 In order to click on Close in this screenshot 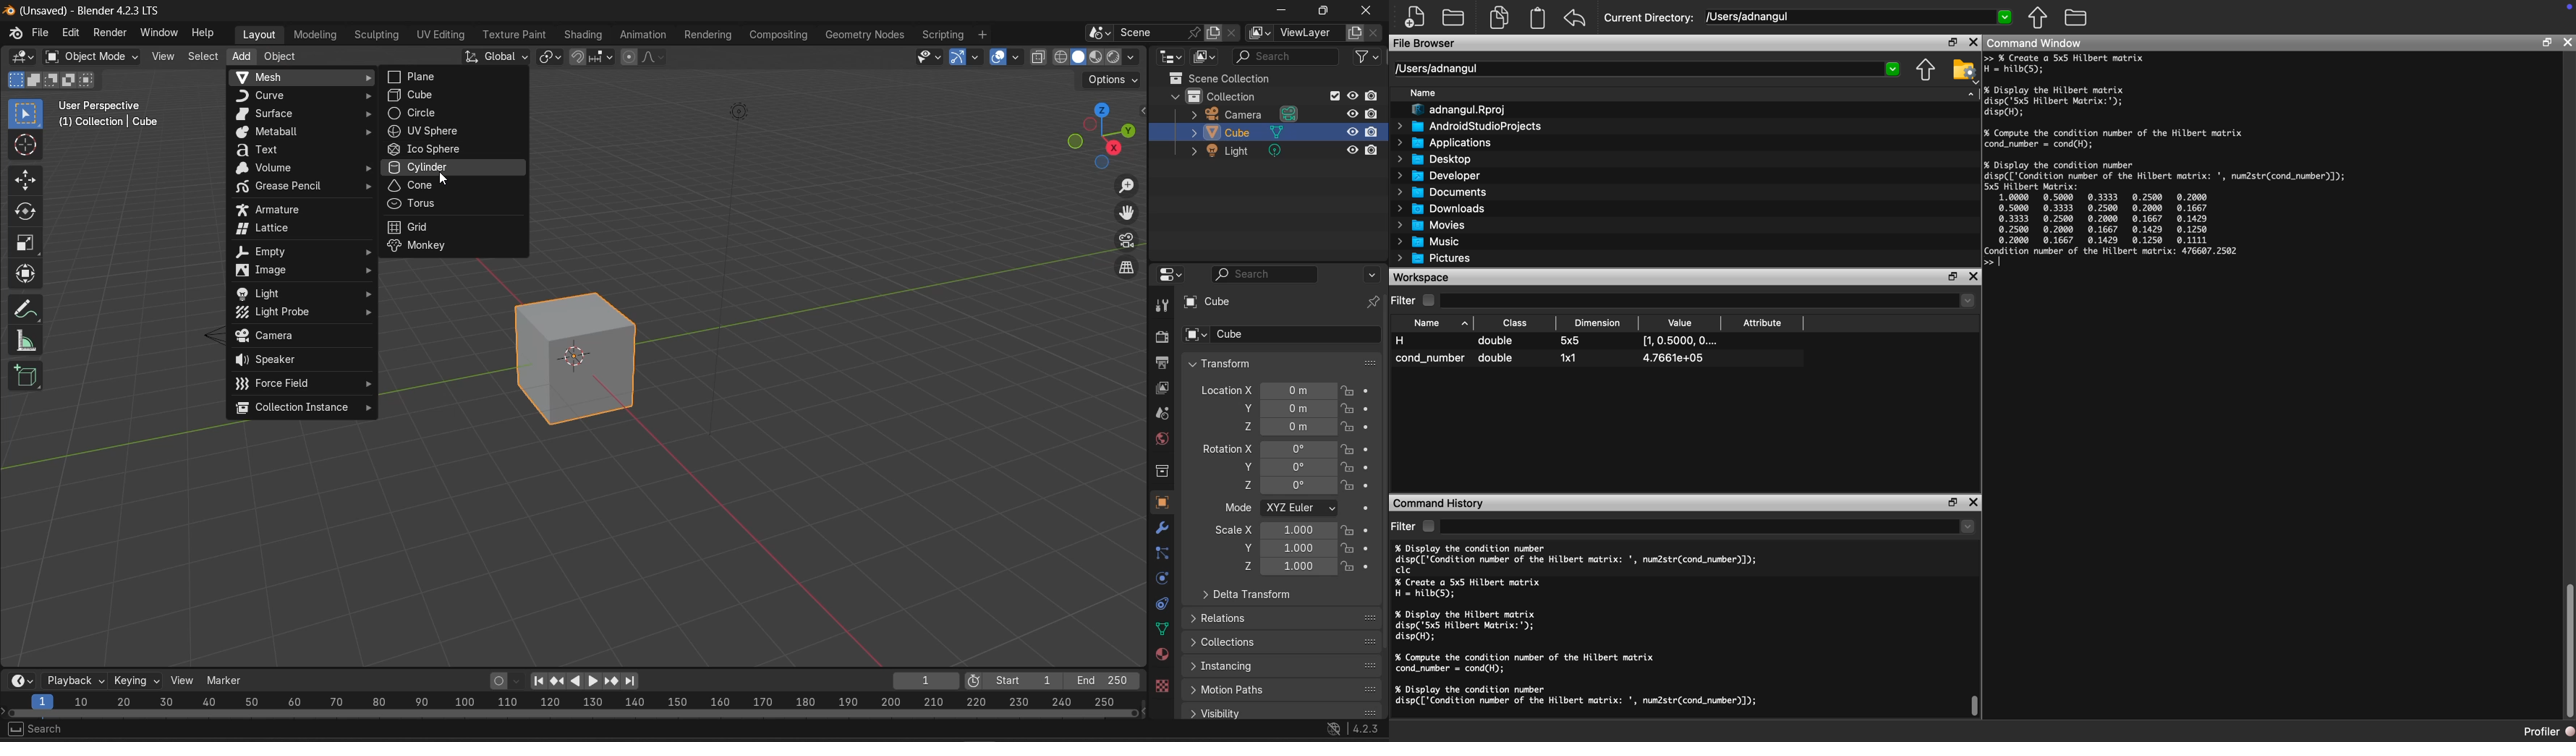, I will do `click(2568, 43)`.